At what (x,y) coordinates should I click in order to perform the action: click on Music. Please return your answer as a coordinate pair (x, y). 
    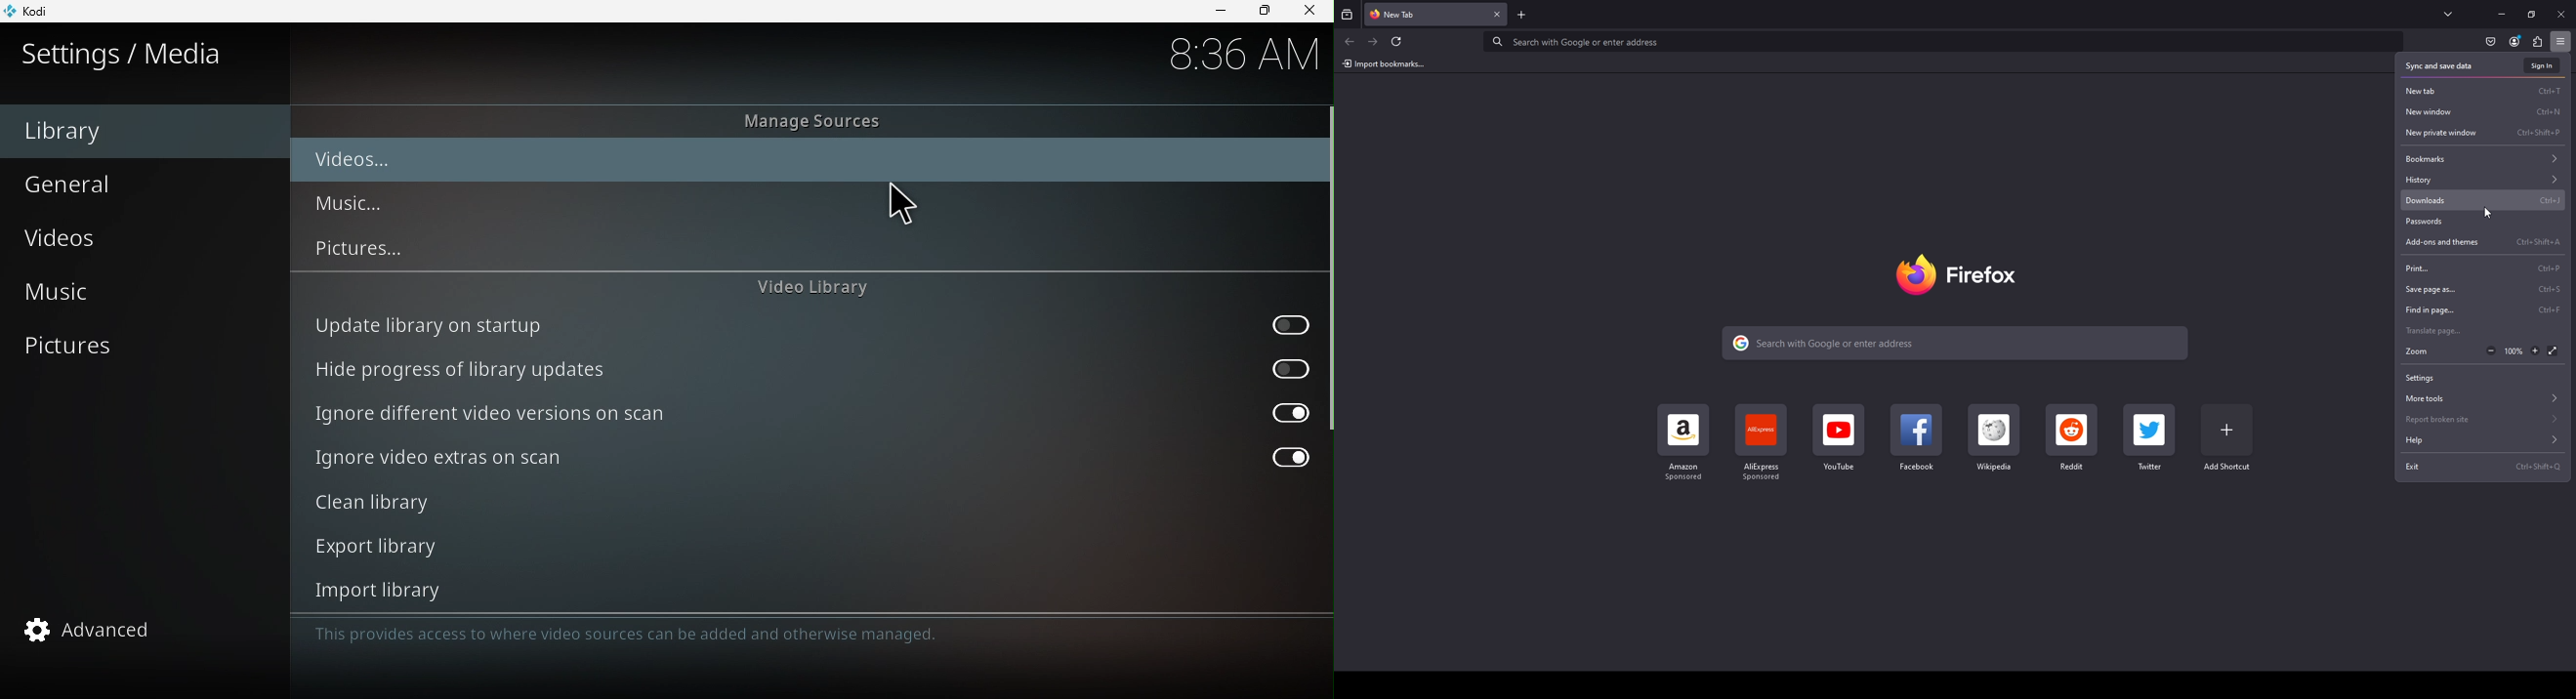
    Looking at the image, I should click on (358, 205).